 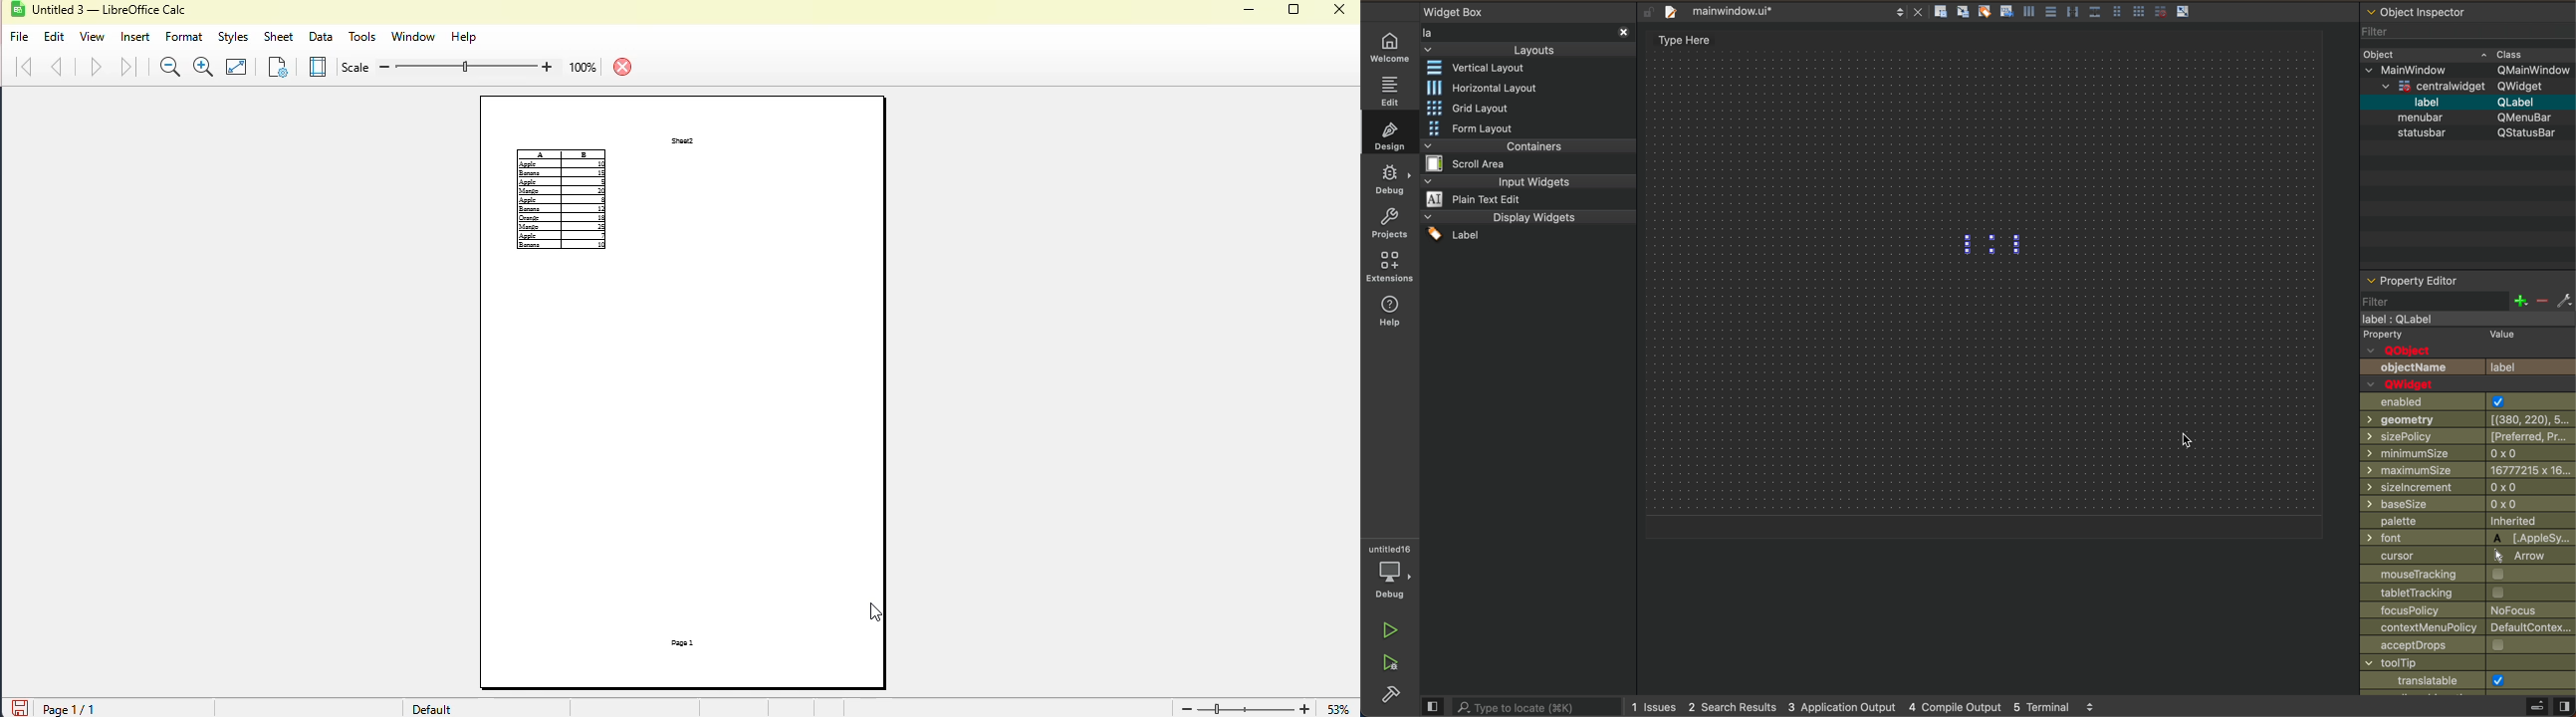 I want to click on close preview, so click(x=623, y=67).